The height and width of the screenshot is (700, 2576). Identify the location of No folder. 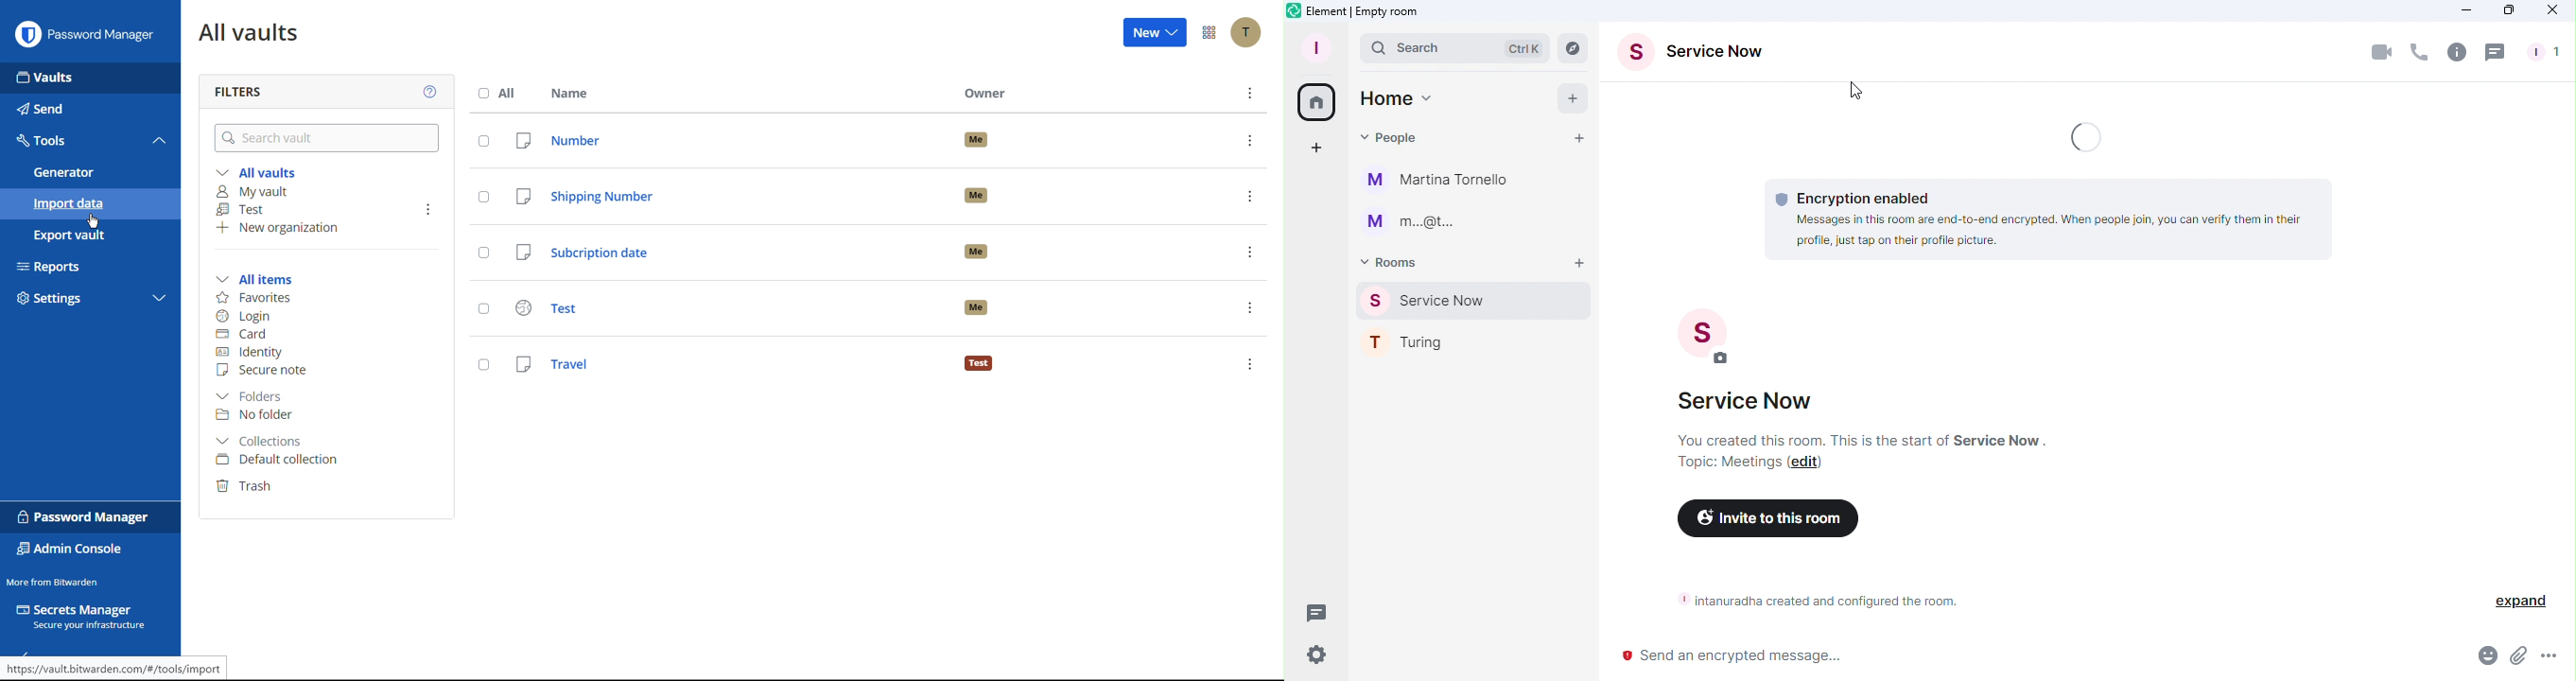
(255, 418).